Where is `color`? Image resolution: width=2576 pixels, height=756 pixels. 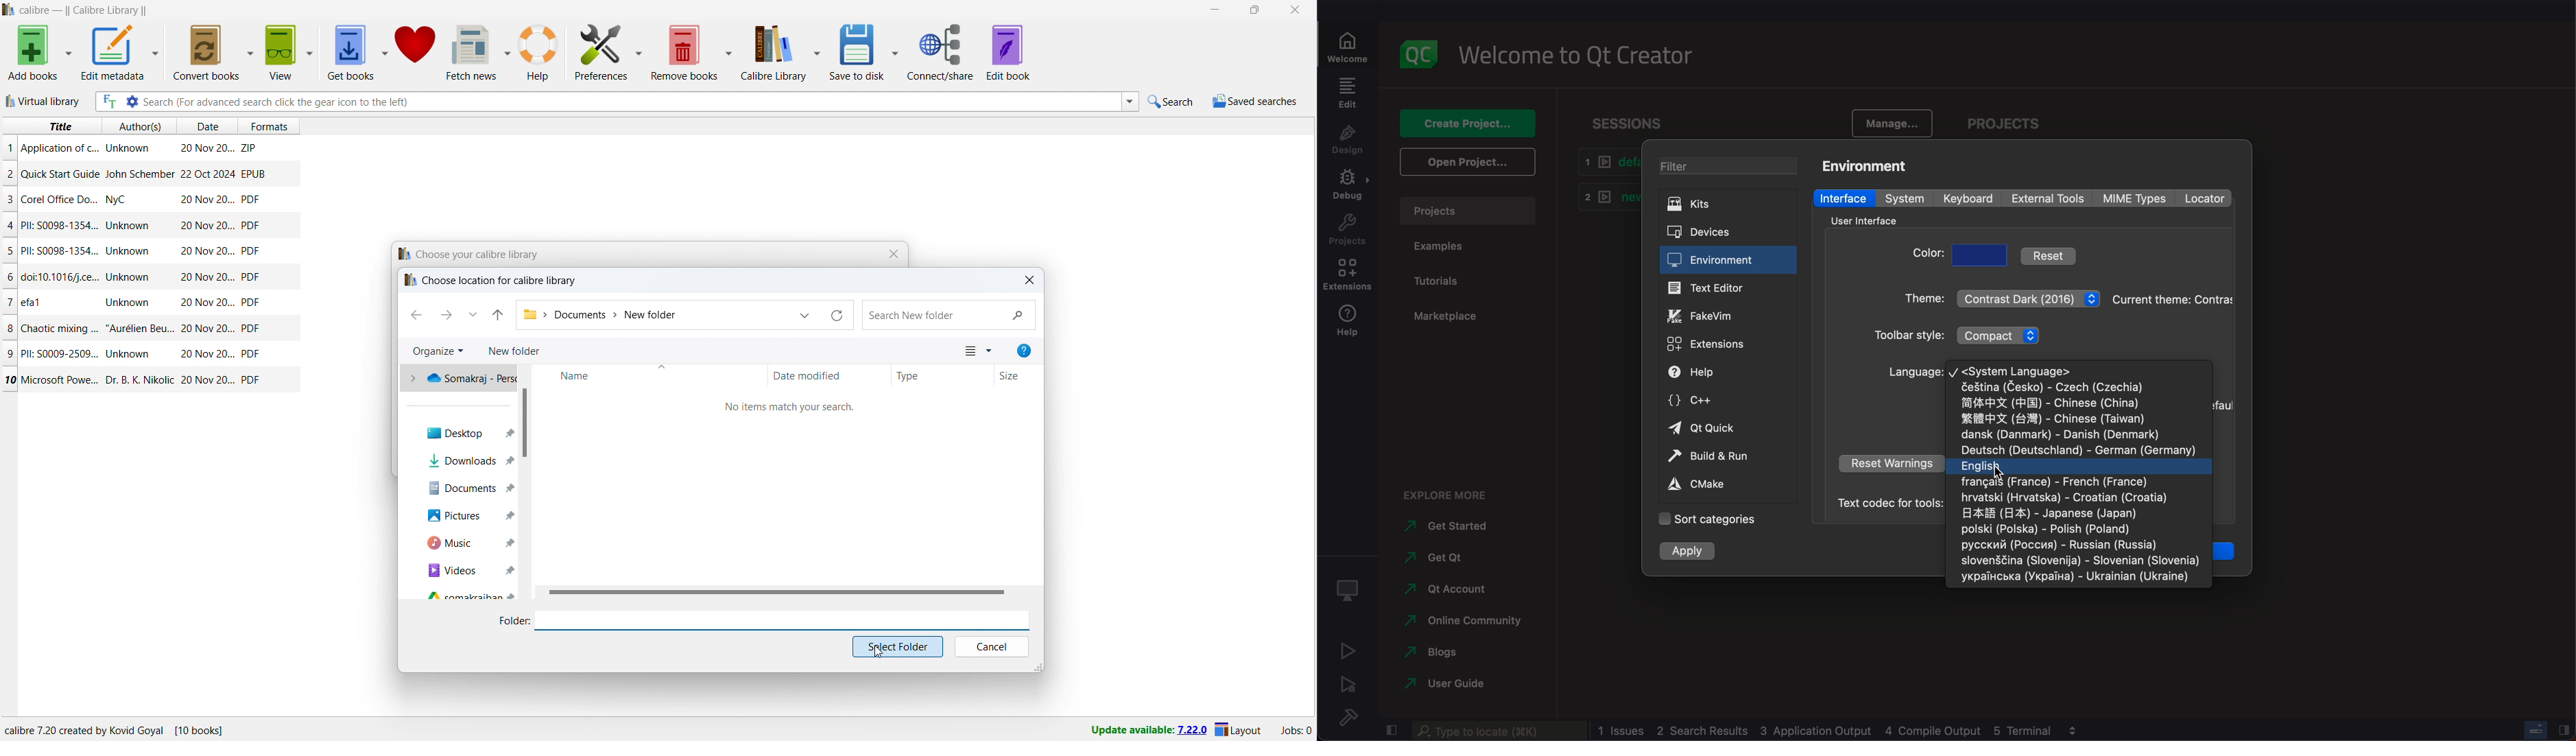
color is located at coordinates (1923, 255).